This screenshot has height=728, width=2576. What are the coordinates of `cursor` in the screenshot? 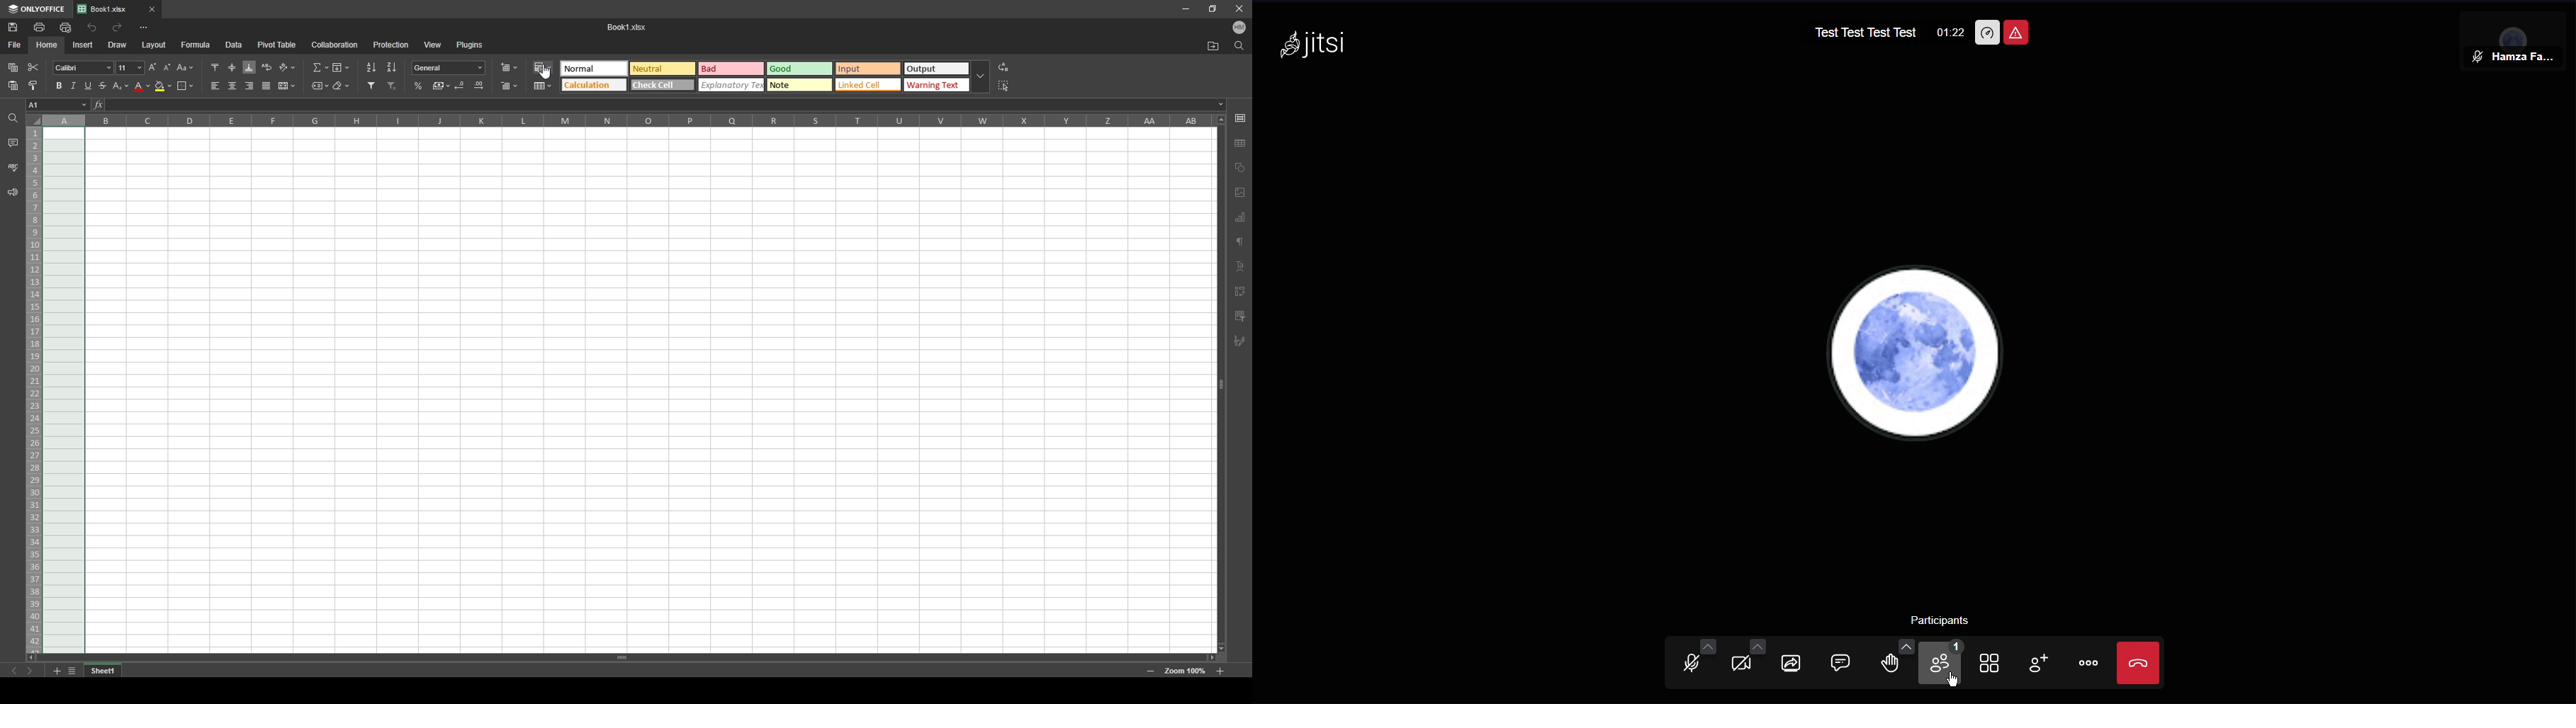 It's located at (545, 72).